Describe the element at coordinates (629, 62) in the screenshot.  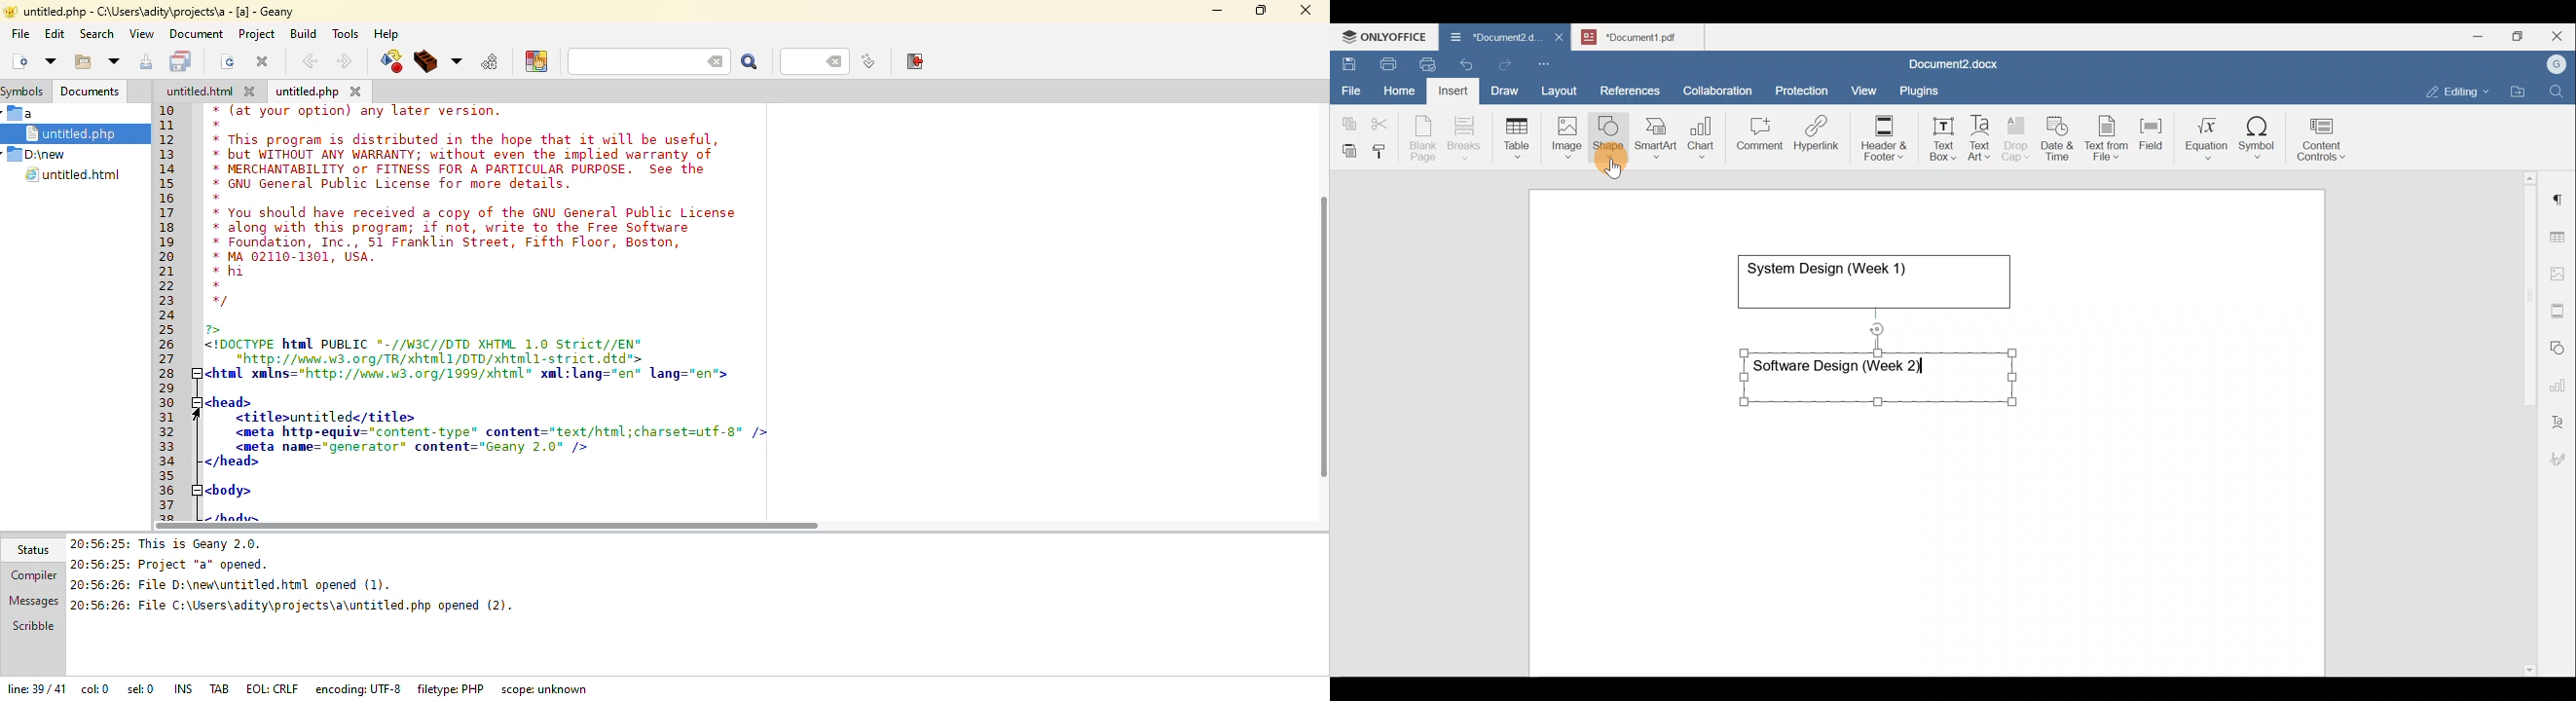
I see `search` at that location.